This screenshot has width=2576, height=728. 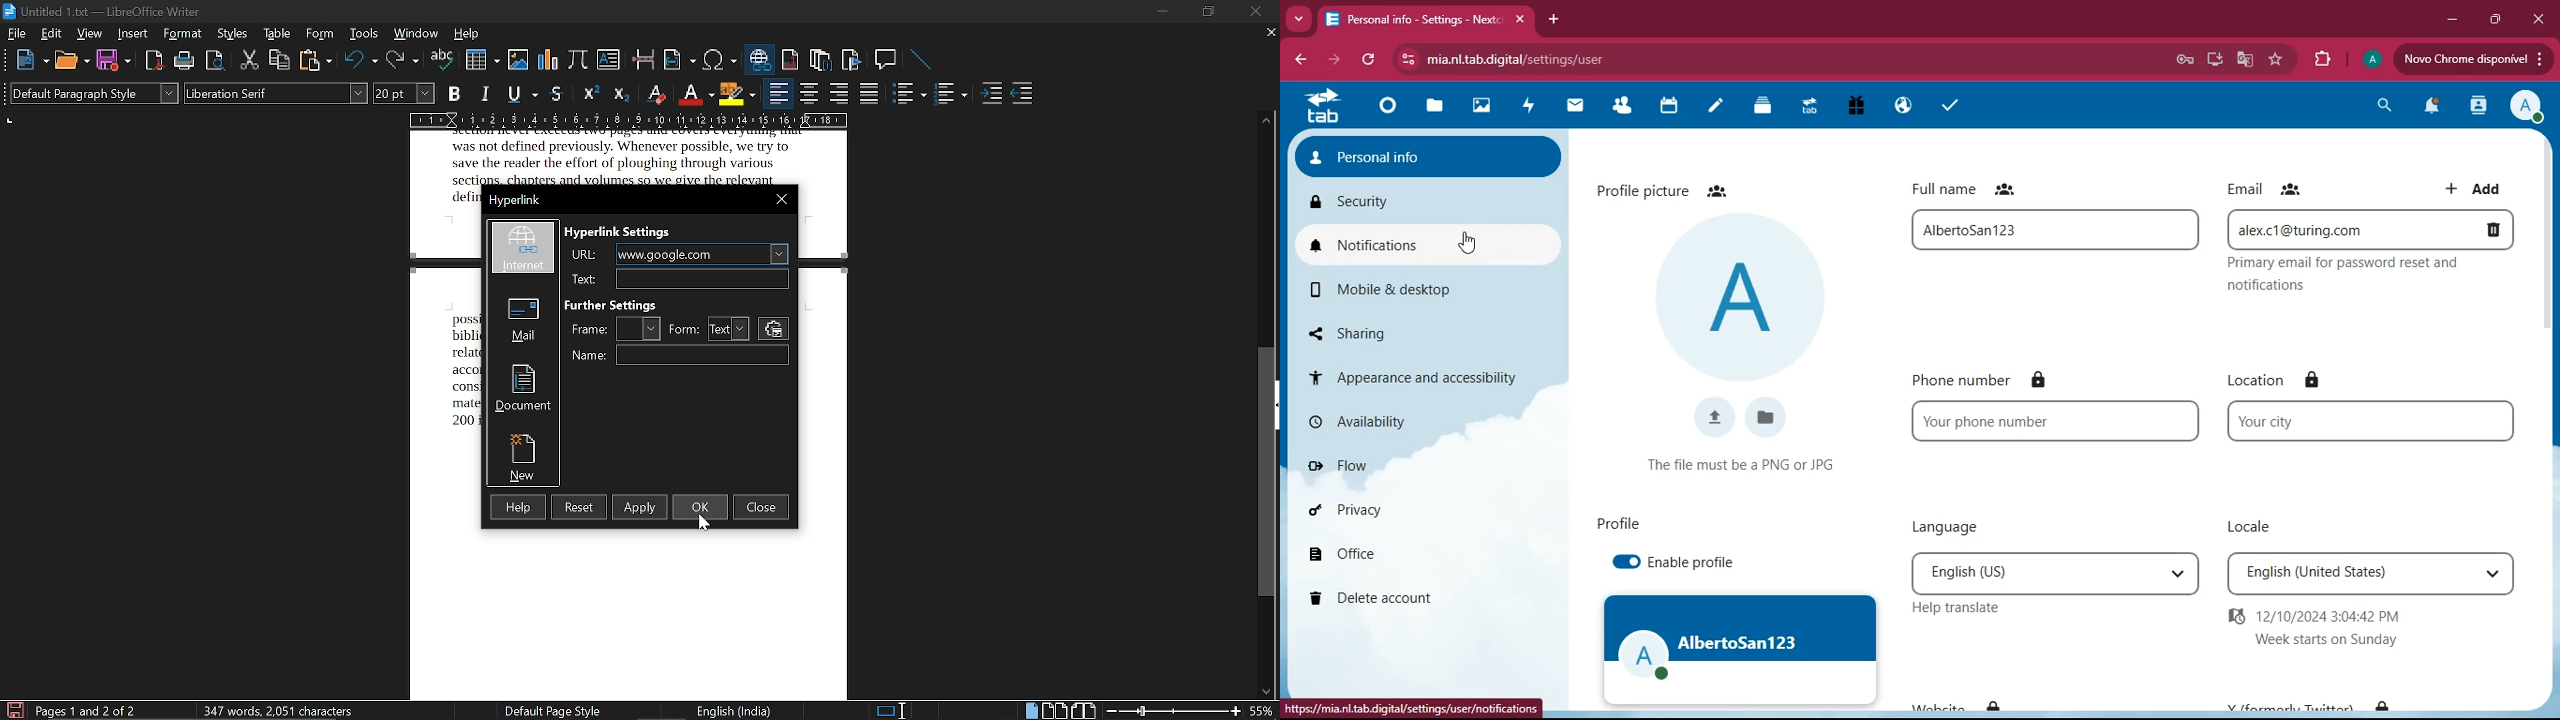 I want to click on vertical scrollbar, so click(x=1267, y=474).